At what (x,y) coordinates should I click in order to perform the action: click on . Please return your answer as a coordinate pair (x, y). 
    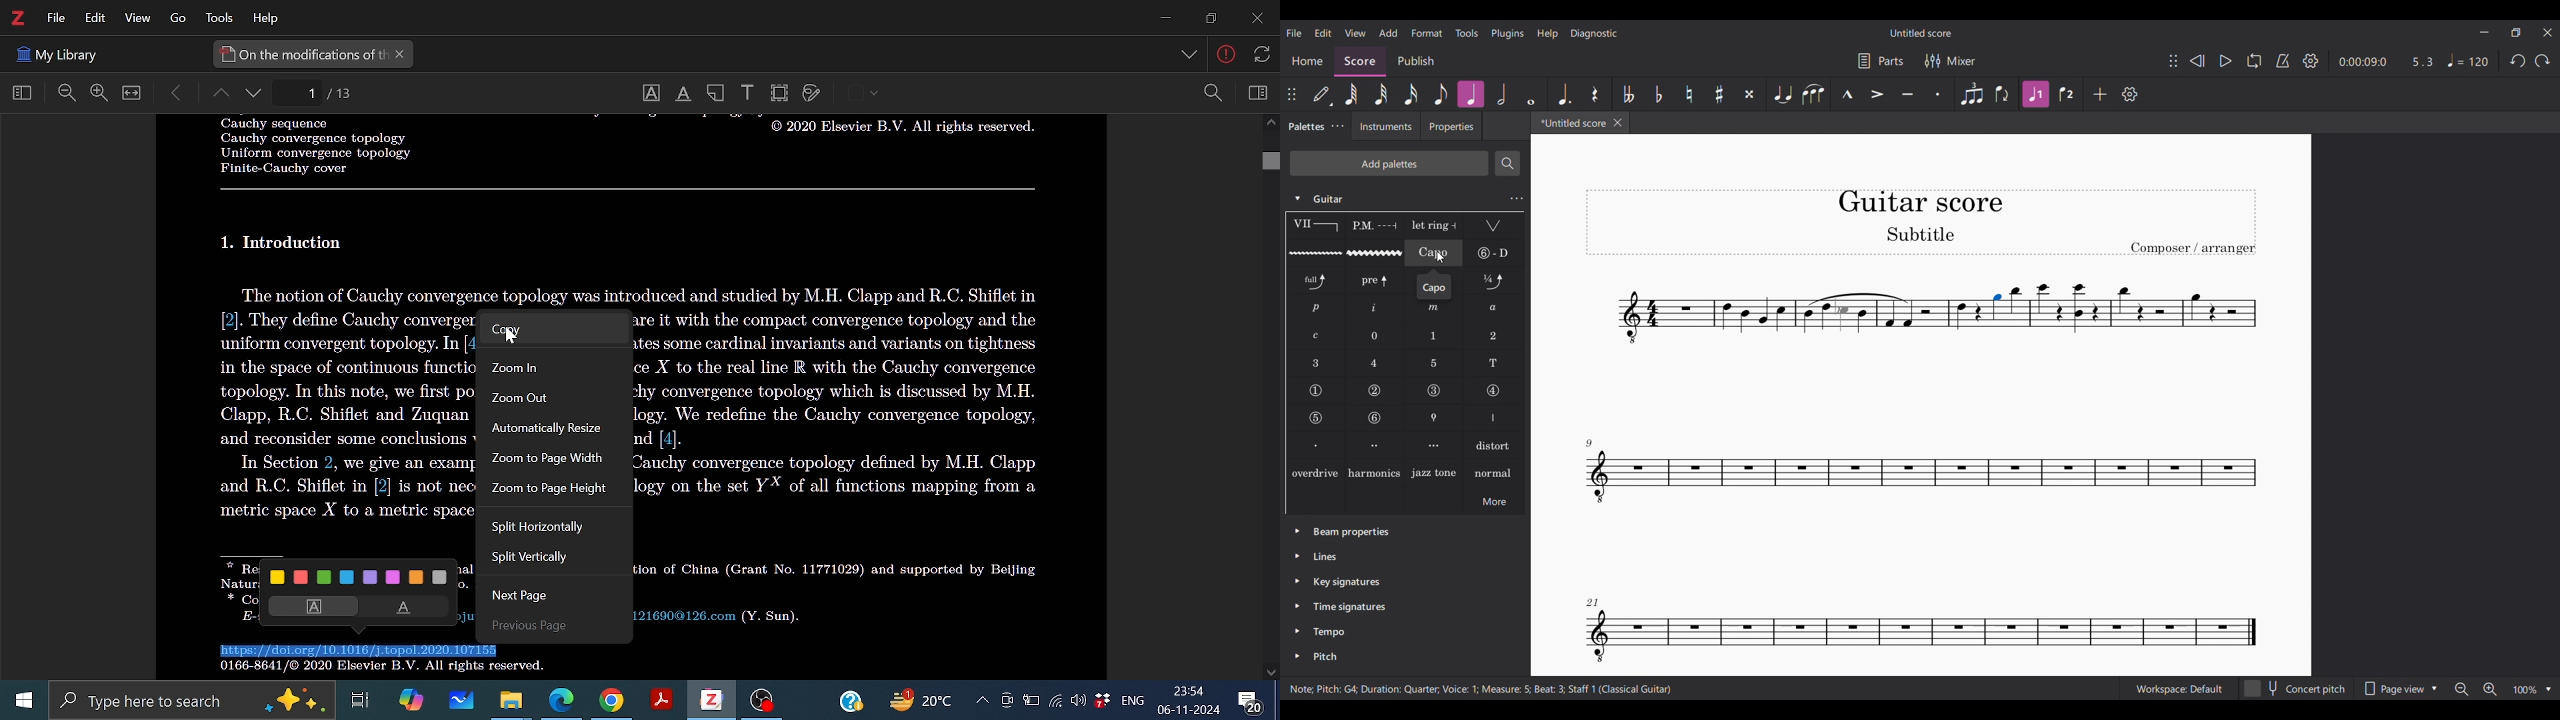
    Looking at the image, I should click on (629, 189).